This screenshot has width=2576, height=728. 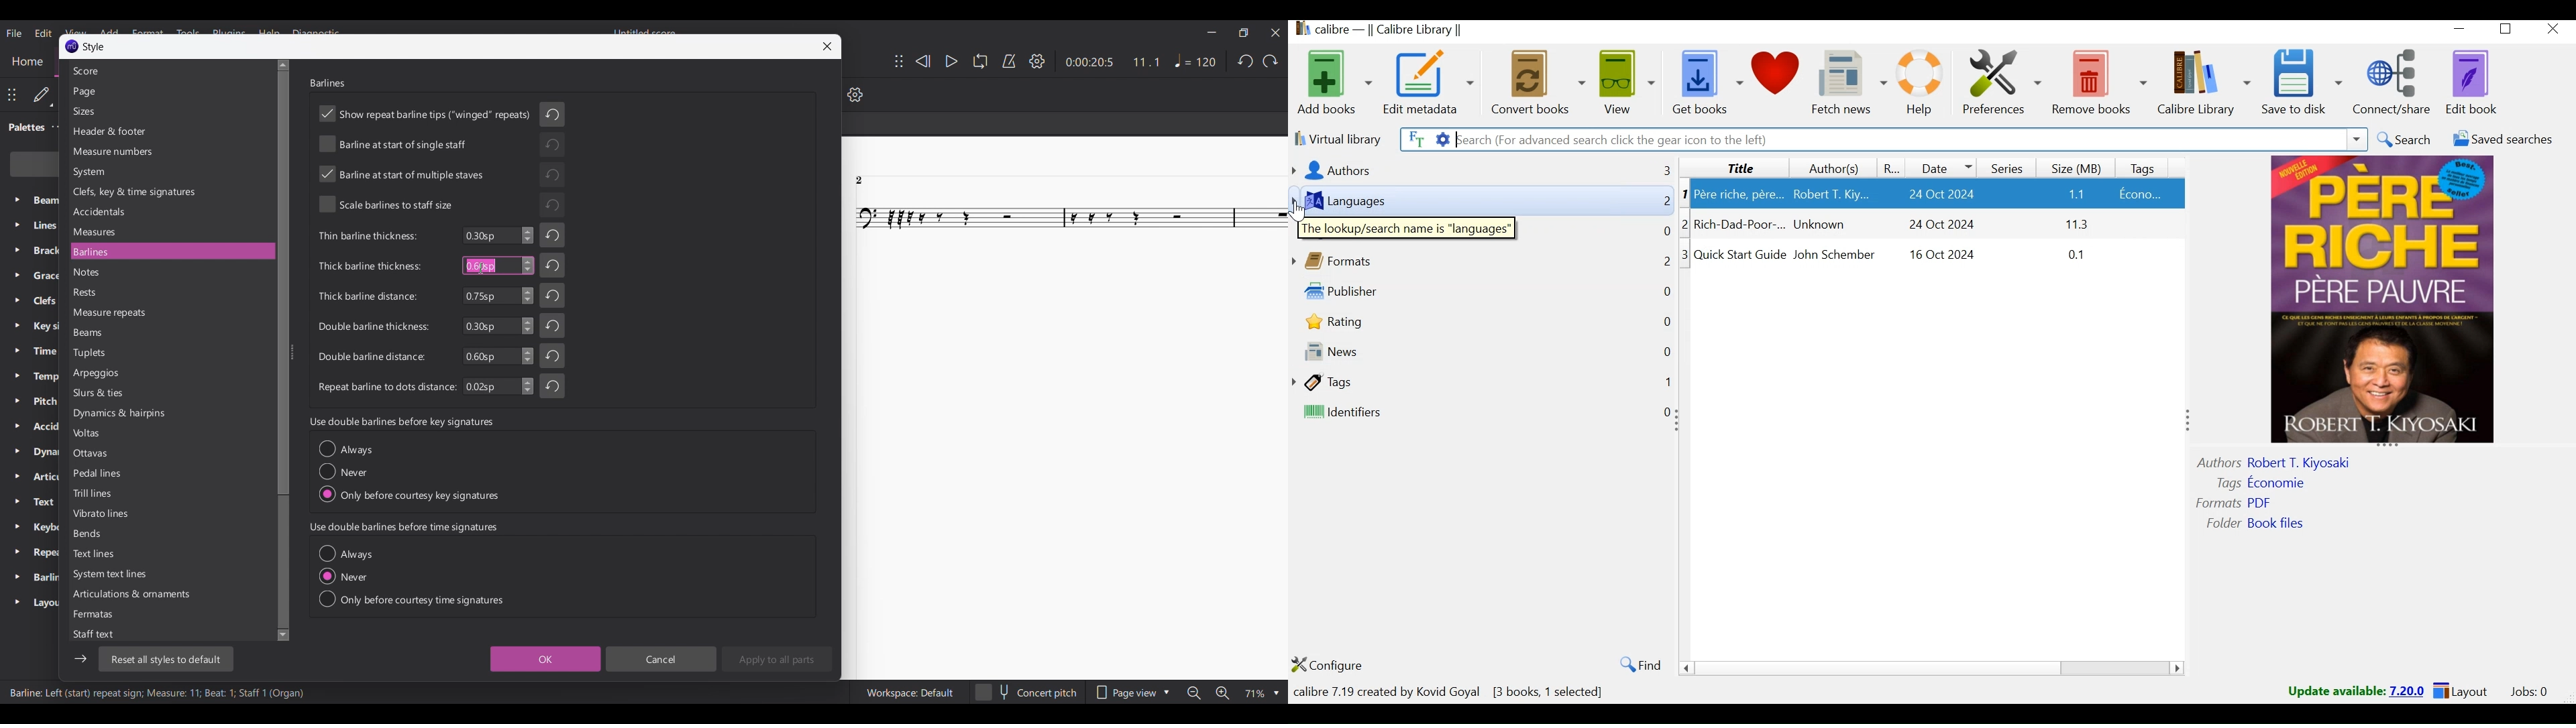 I want to click on Window name, so click(x=94, y=46).